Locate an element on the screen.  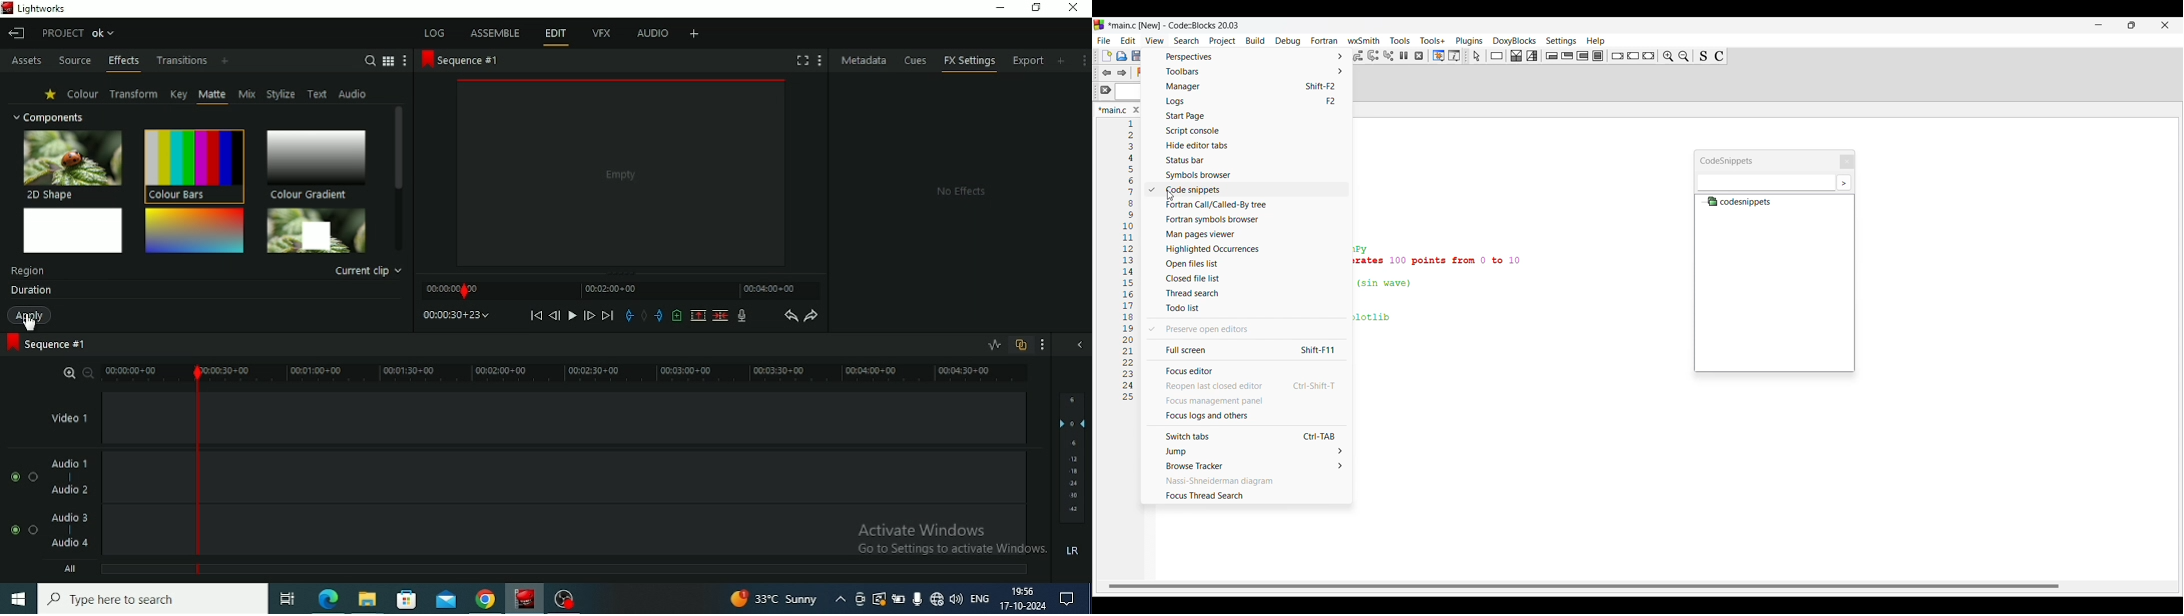
Close is located at coordinates (1845, 159).